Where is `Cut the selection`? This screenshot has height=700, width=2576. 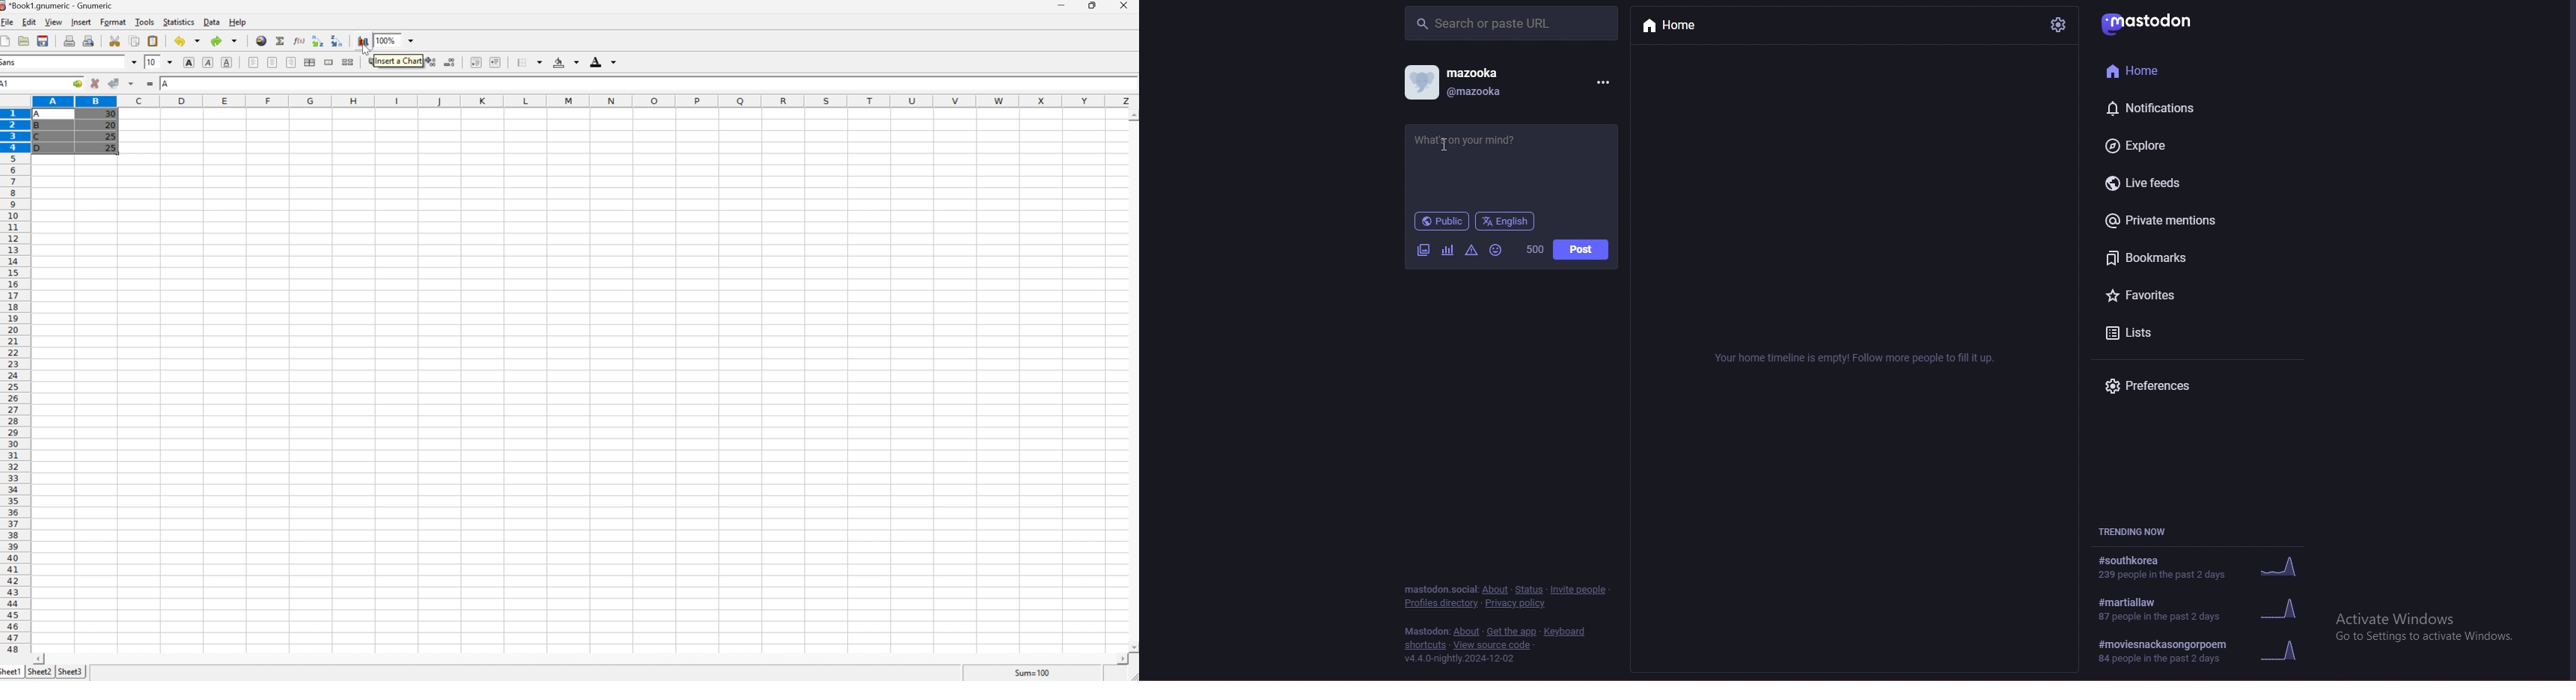
Cut the selection is located at coordinates (117, 41).